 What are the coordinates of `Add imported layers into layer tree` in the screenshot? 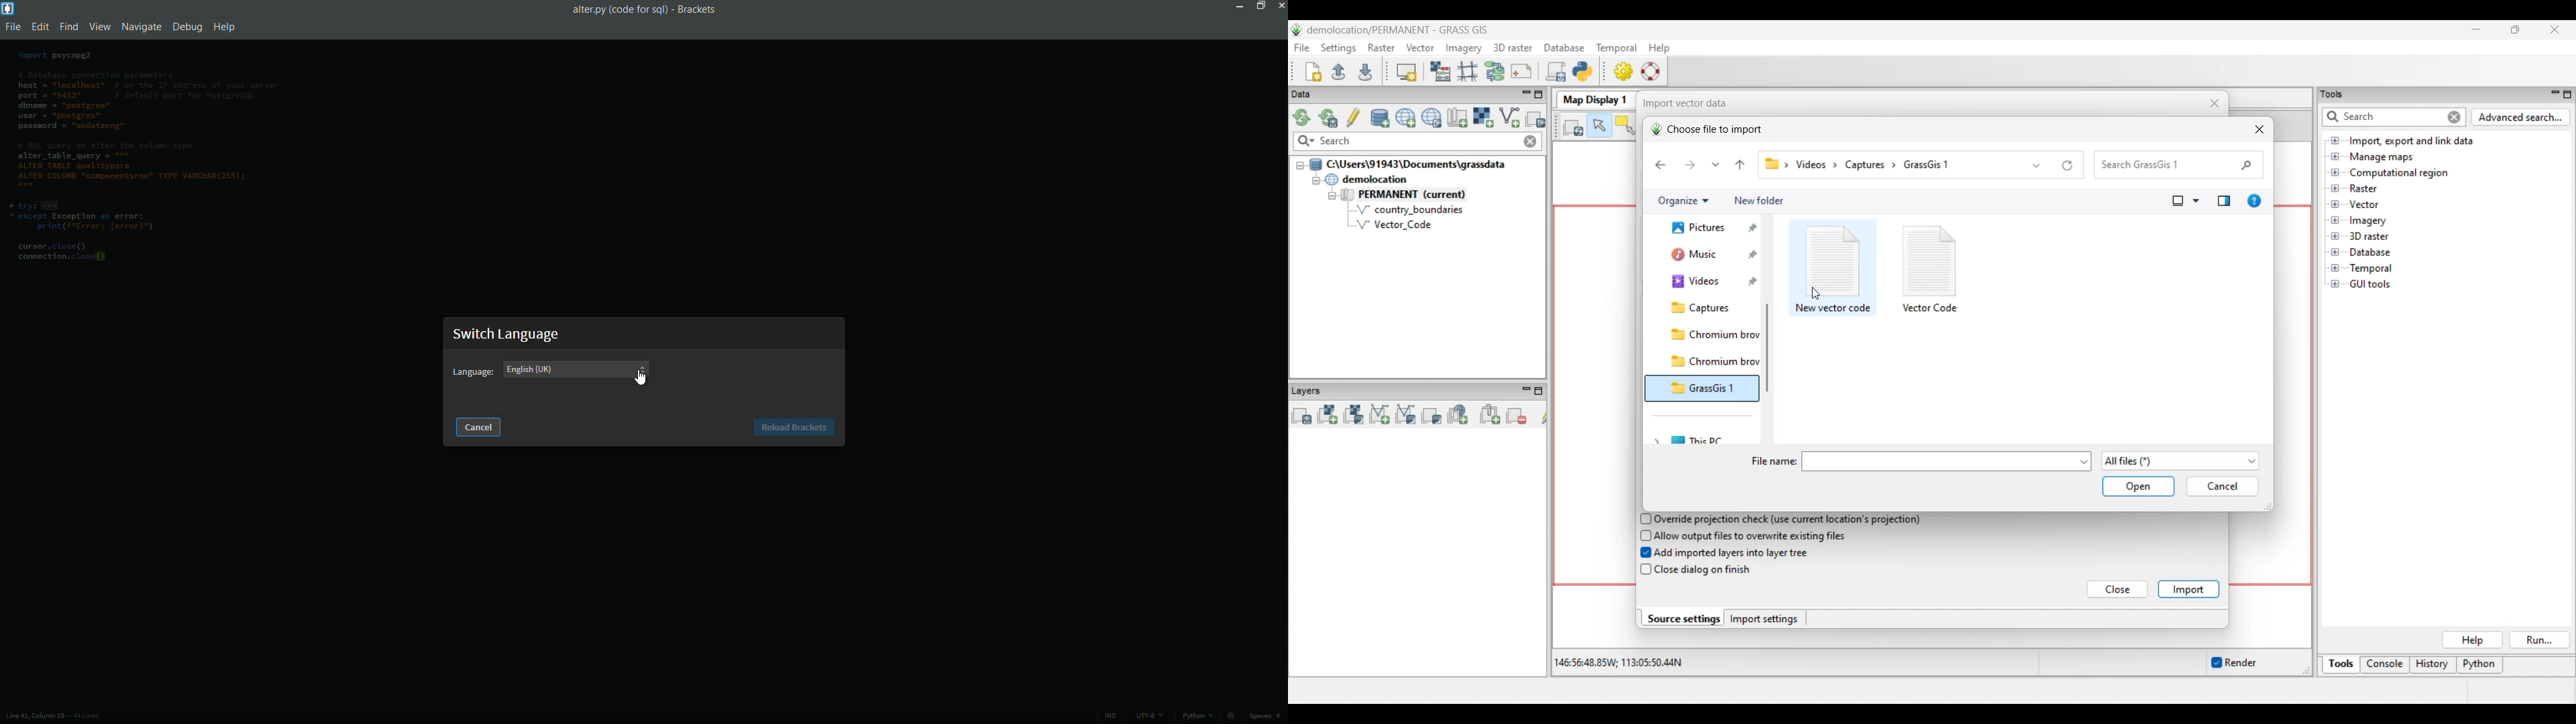 It's located at (1732, 554).